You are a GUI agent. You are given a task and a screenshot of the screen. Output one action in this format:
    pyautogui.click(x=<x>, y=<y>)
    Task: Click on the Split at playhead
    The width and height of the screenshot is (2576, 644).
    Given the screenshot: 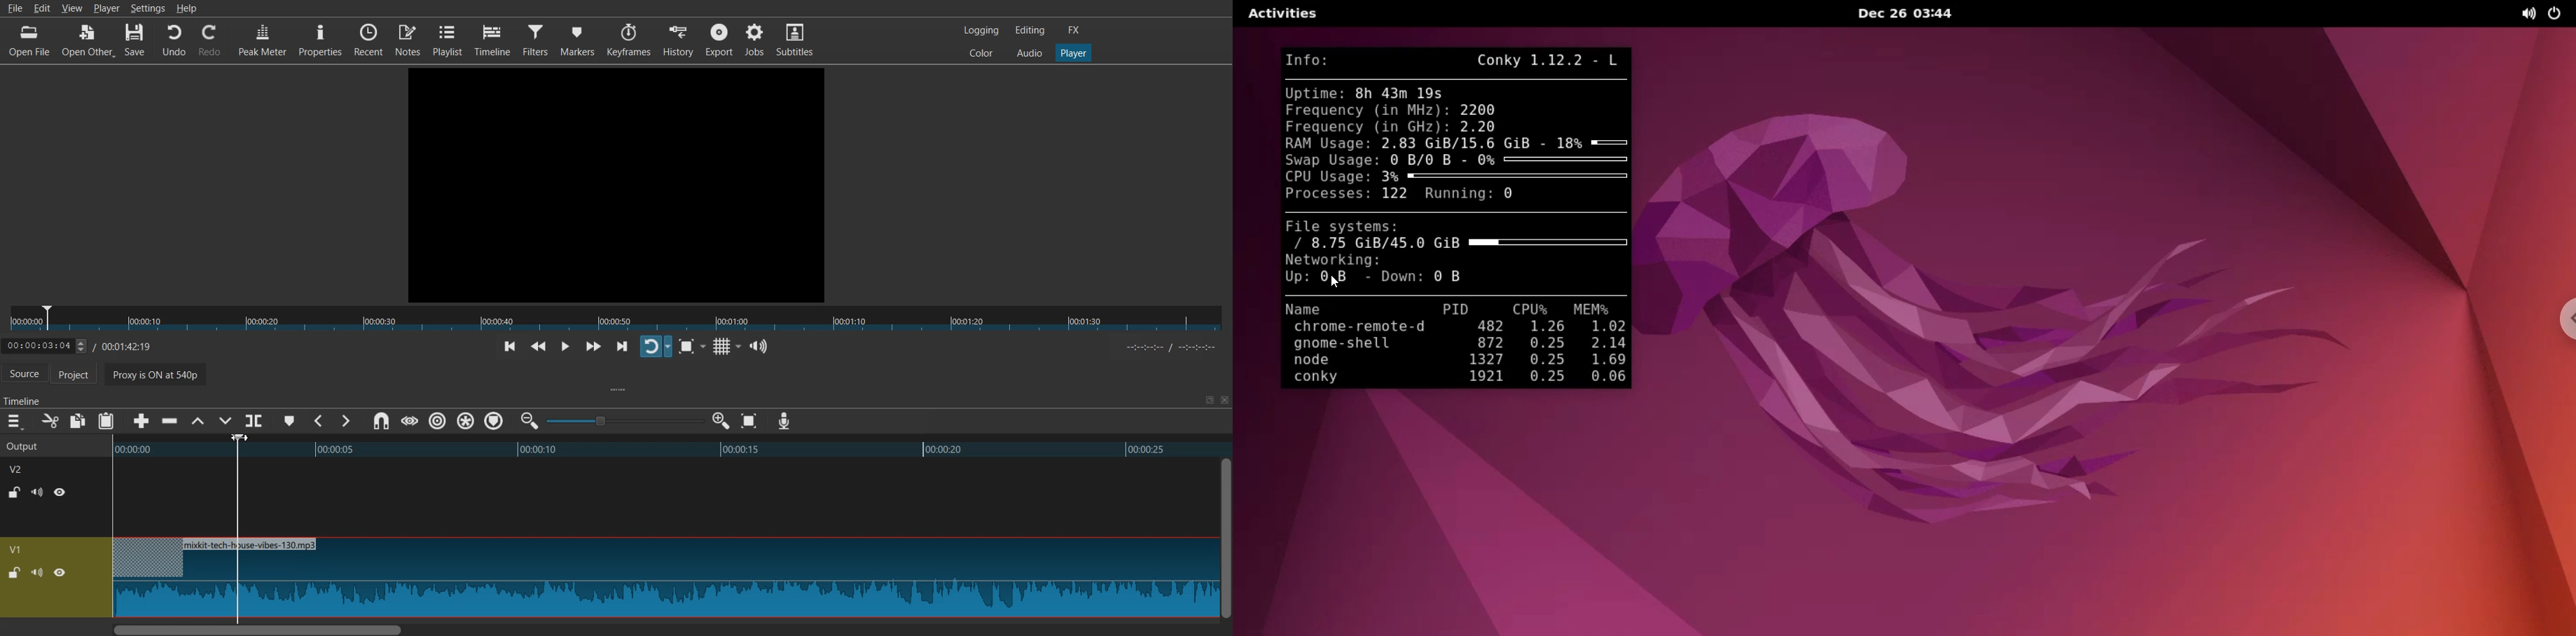 What is the action you would take?
    pyautogui.click(x=254, y=420)
    